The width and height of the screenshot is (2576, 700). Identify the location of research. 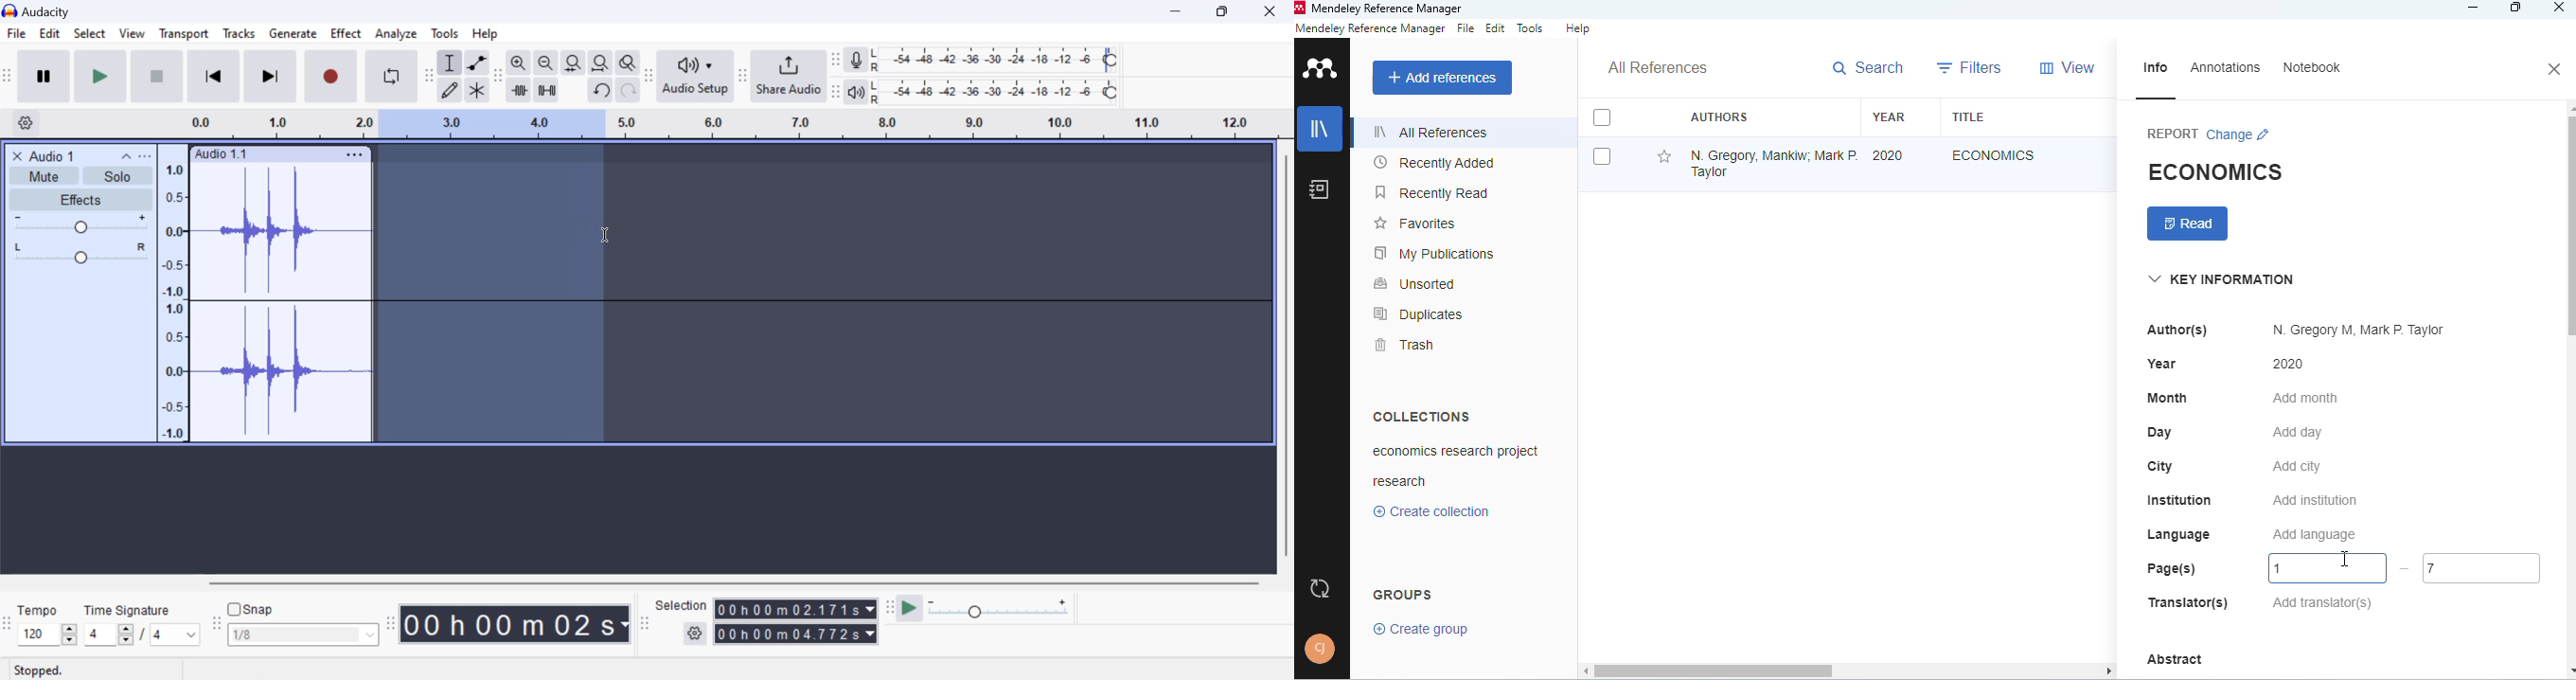
(1399, 480).